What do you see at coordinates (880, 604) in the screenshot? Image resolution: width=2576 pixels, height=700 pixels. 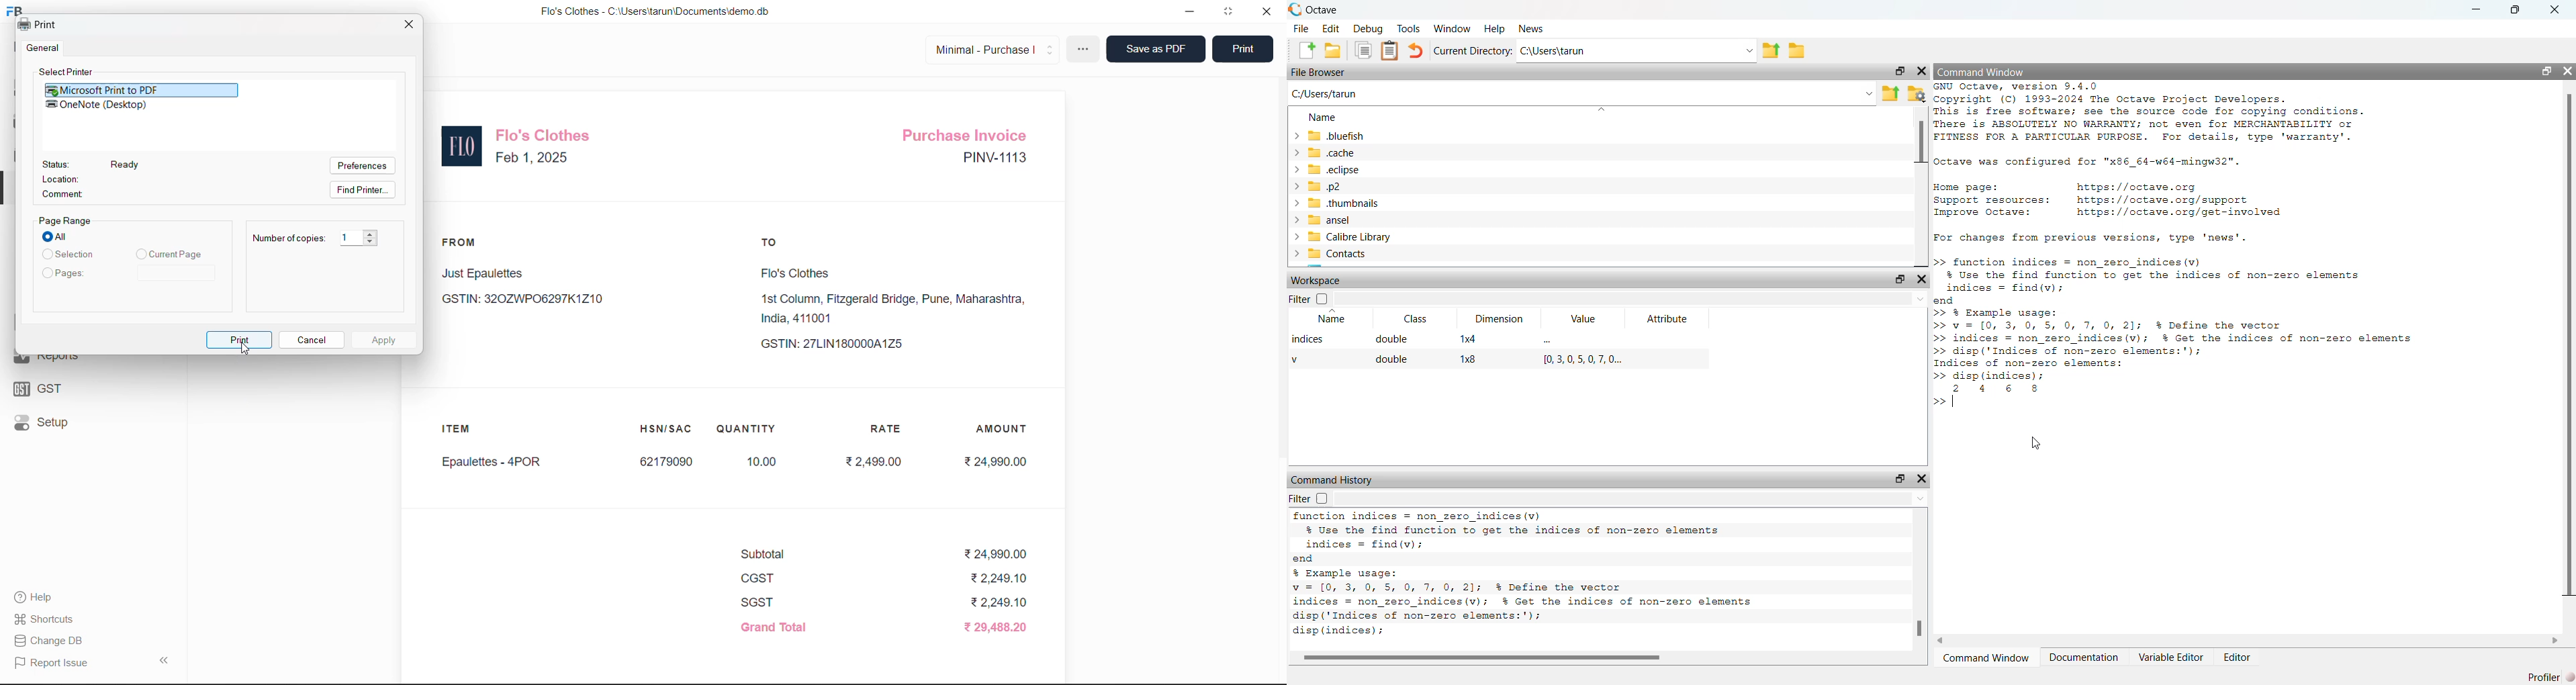 I see `SGST ₹2,249.10` at bounding box center [880, 604].